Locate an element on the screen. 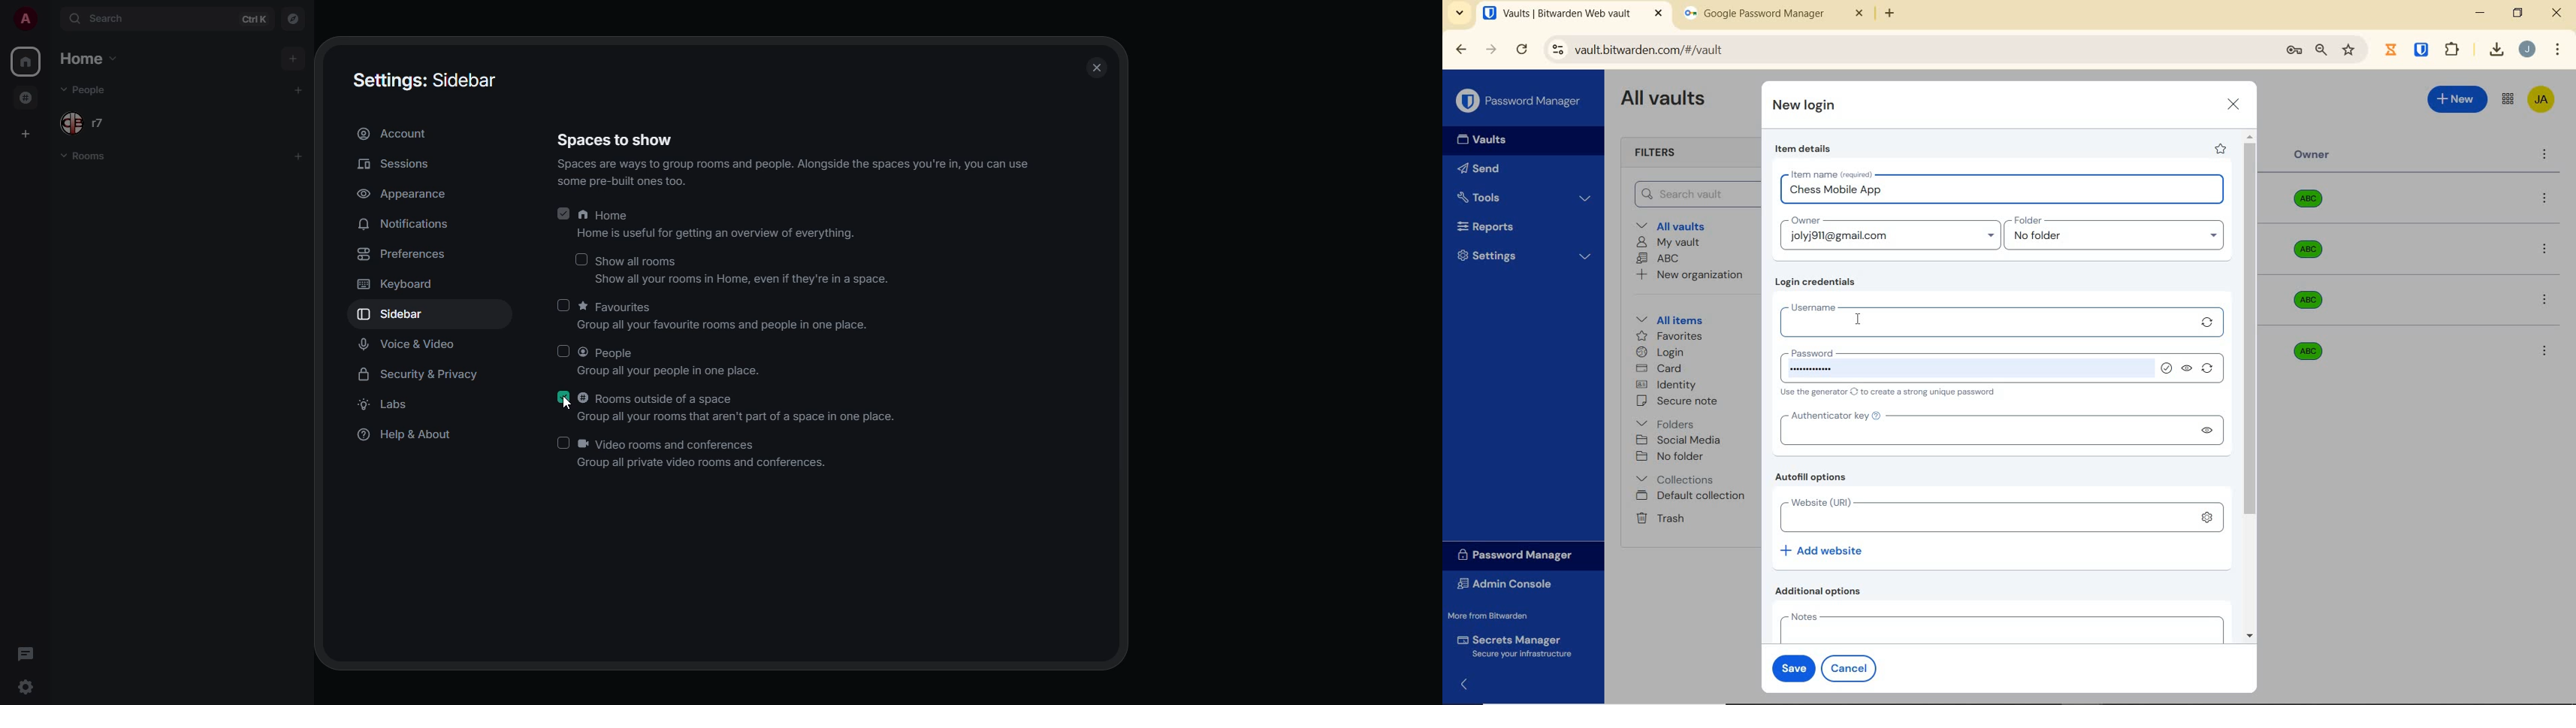 This screenshot has width=2576, height=728. Secrets Manager is located at coordinates (1512, 647).